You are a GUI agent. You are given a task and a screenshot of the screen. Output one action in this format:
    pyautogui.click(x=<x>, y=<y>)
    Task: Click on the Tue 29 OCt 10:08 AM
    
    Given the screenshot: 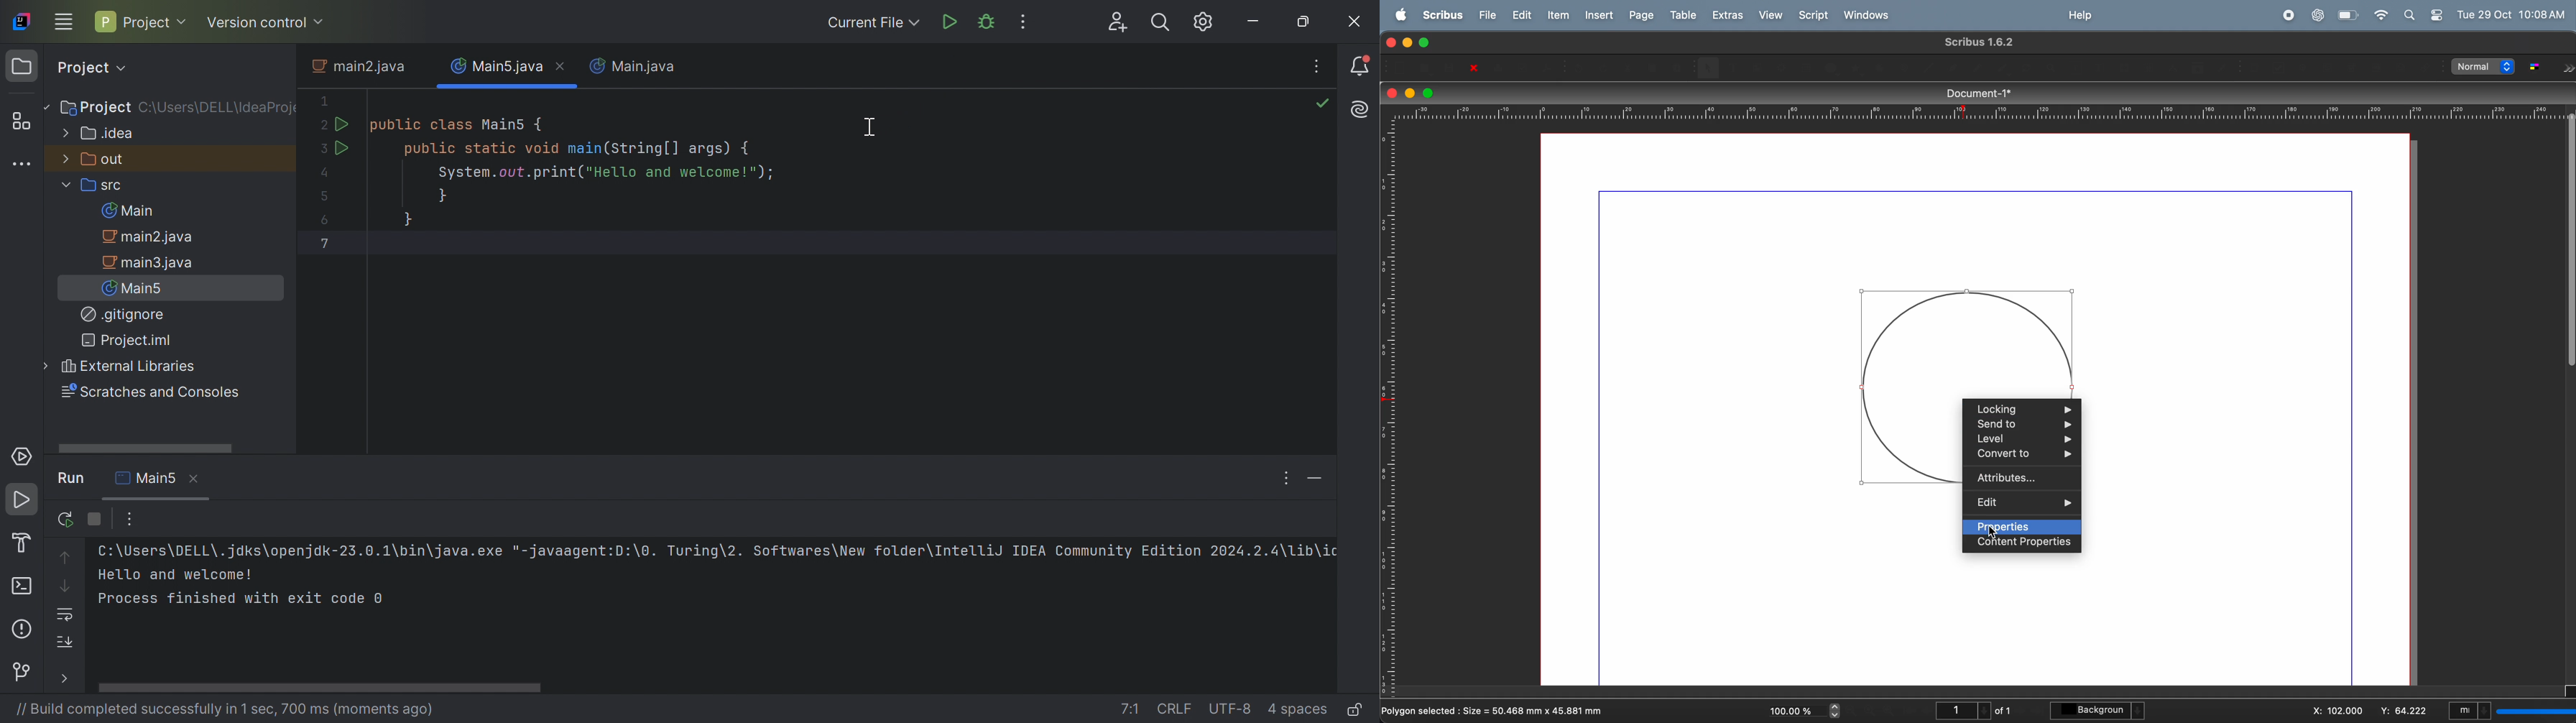 What is the action you would take?
    pyautogui.click(x=2514, y=14)
    